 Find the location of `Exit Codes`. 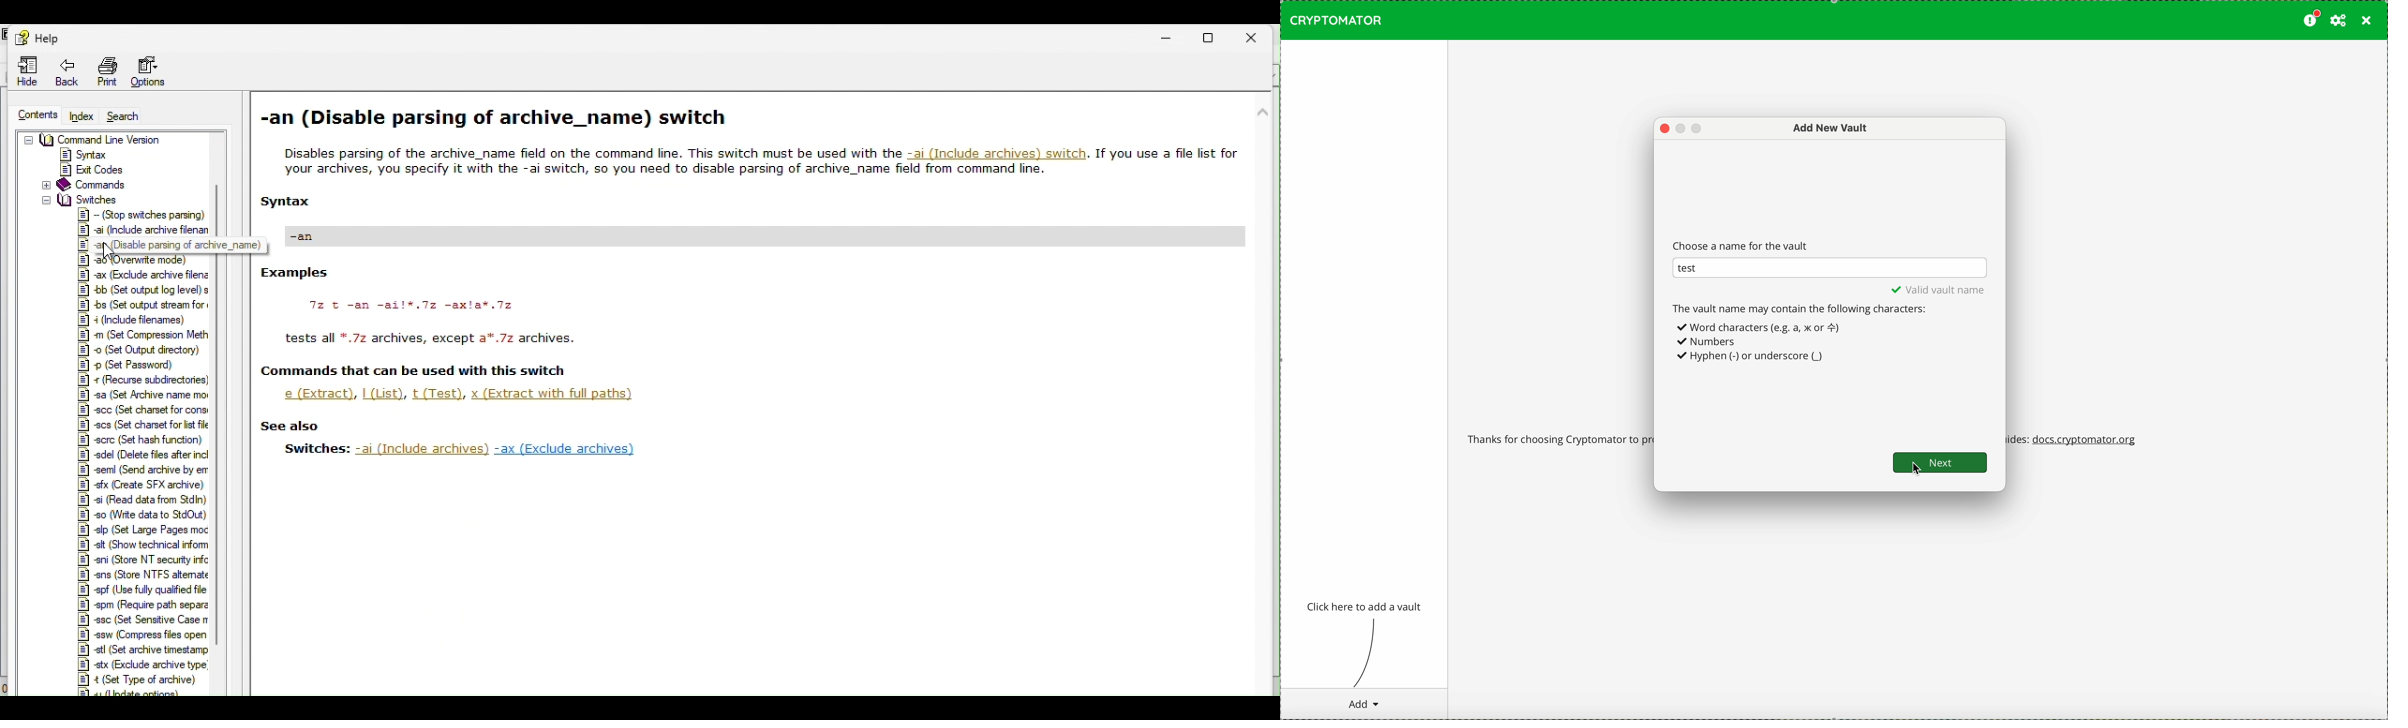

Exit Codes is located at coordinates (99, 170).